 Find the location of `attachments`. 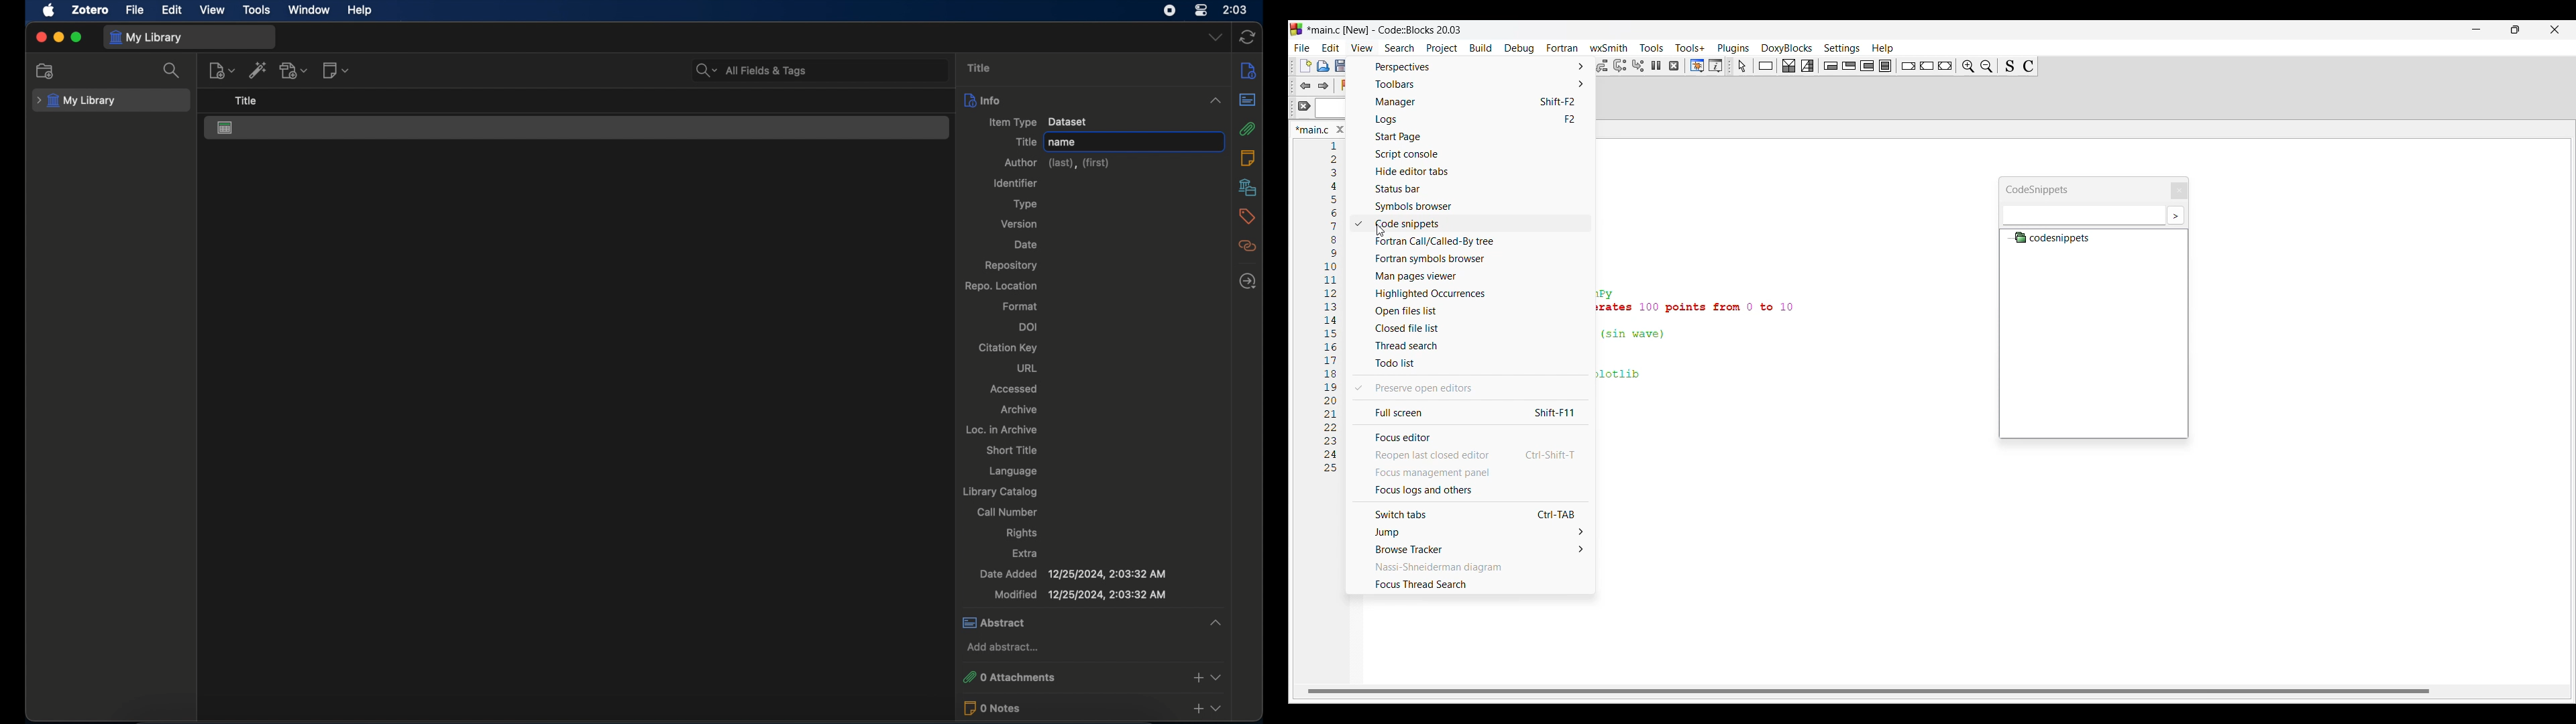

attachments is located at coordinates (1248, 129).